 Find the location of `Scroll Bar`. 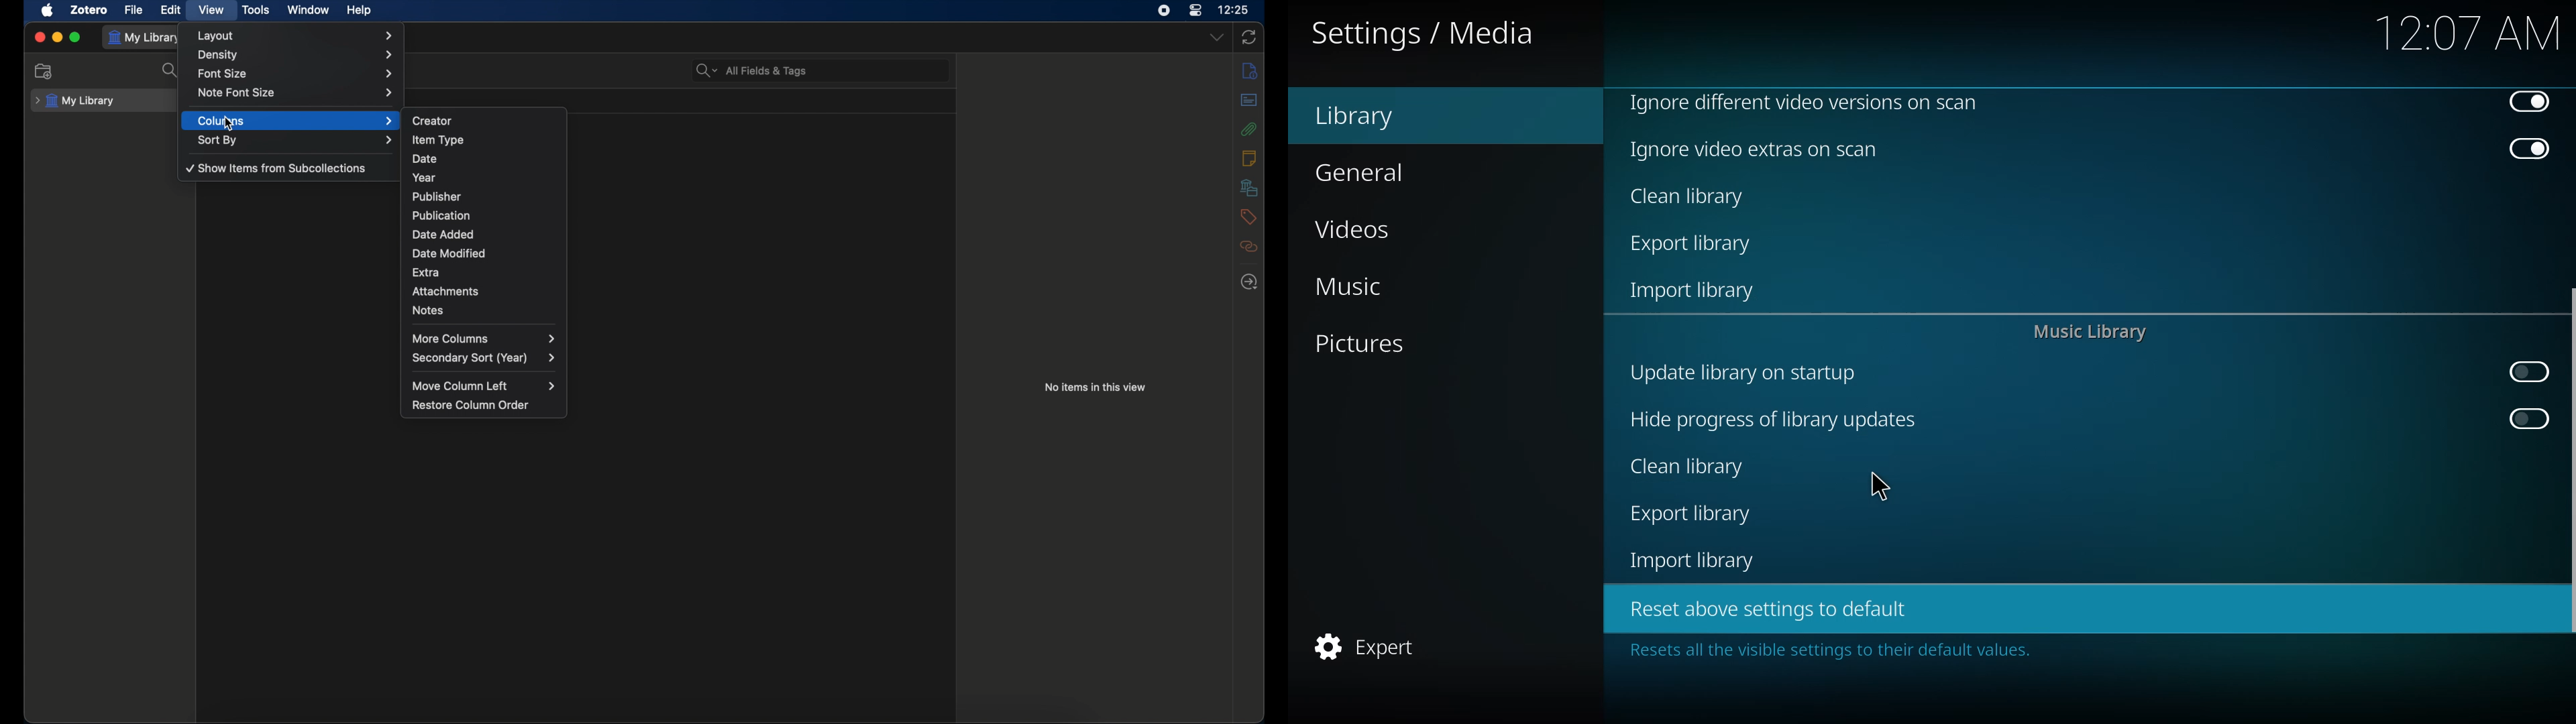

Scroll Bar is located at coordinates (2580, 461).